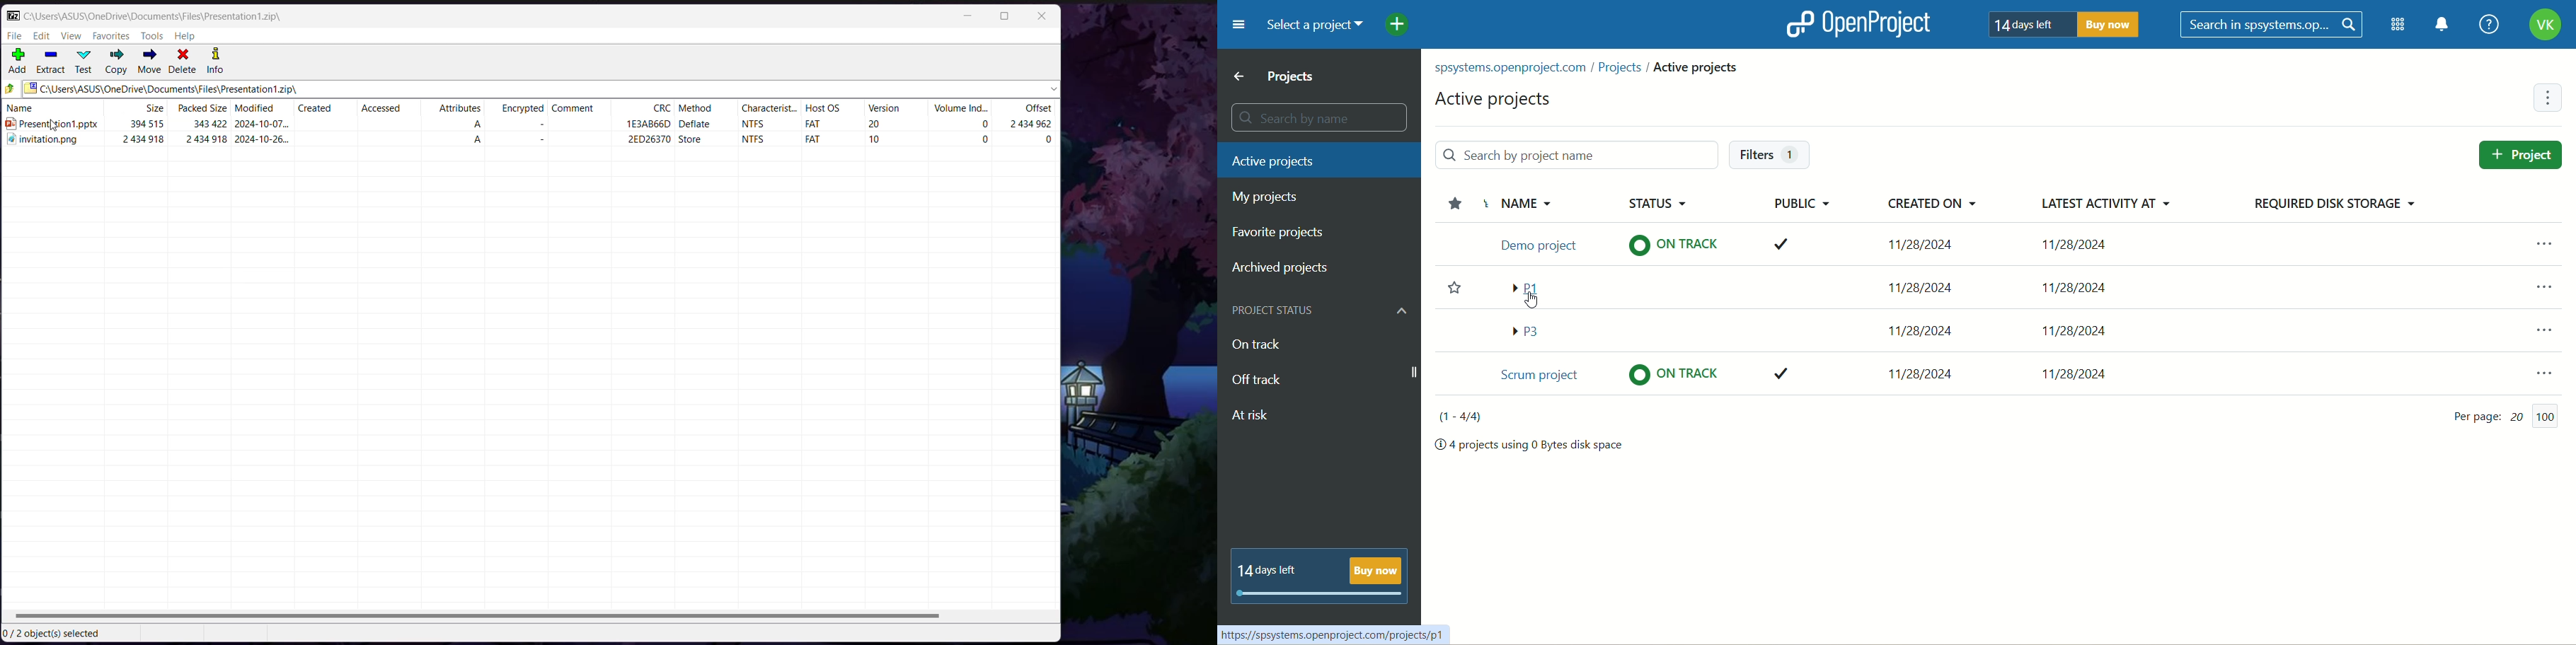  What do you see at coordinates (876, 124) in the screenshot?
I see `20` at bounding box center [876, 124].